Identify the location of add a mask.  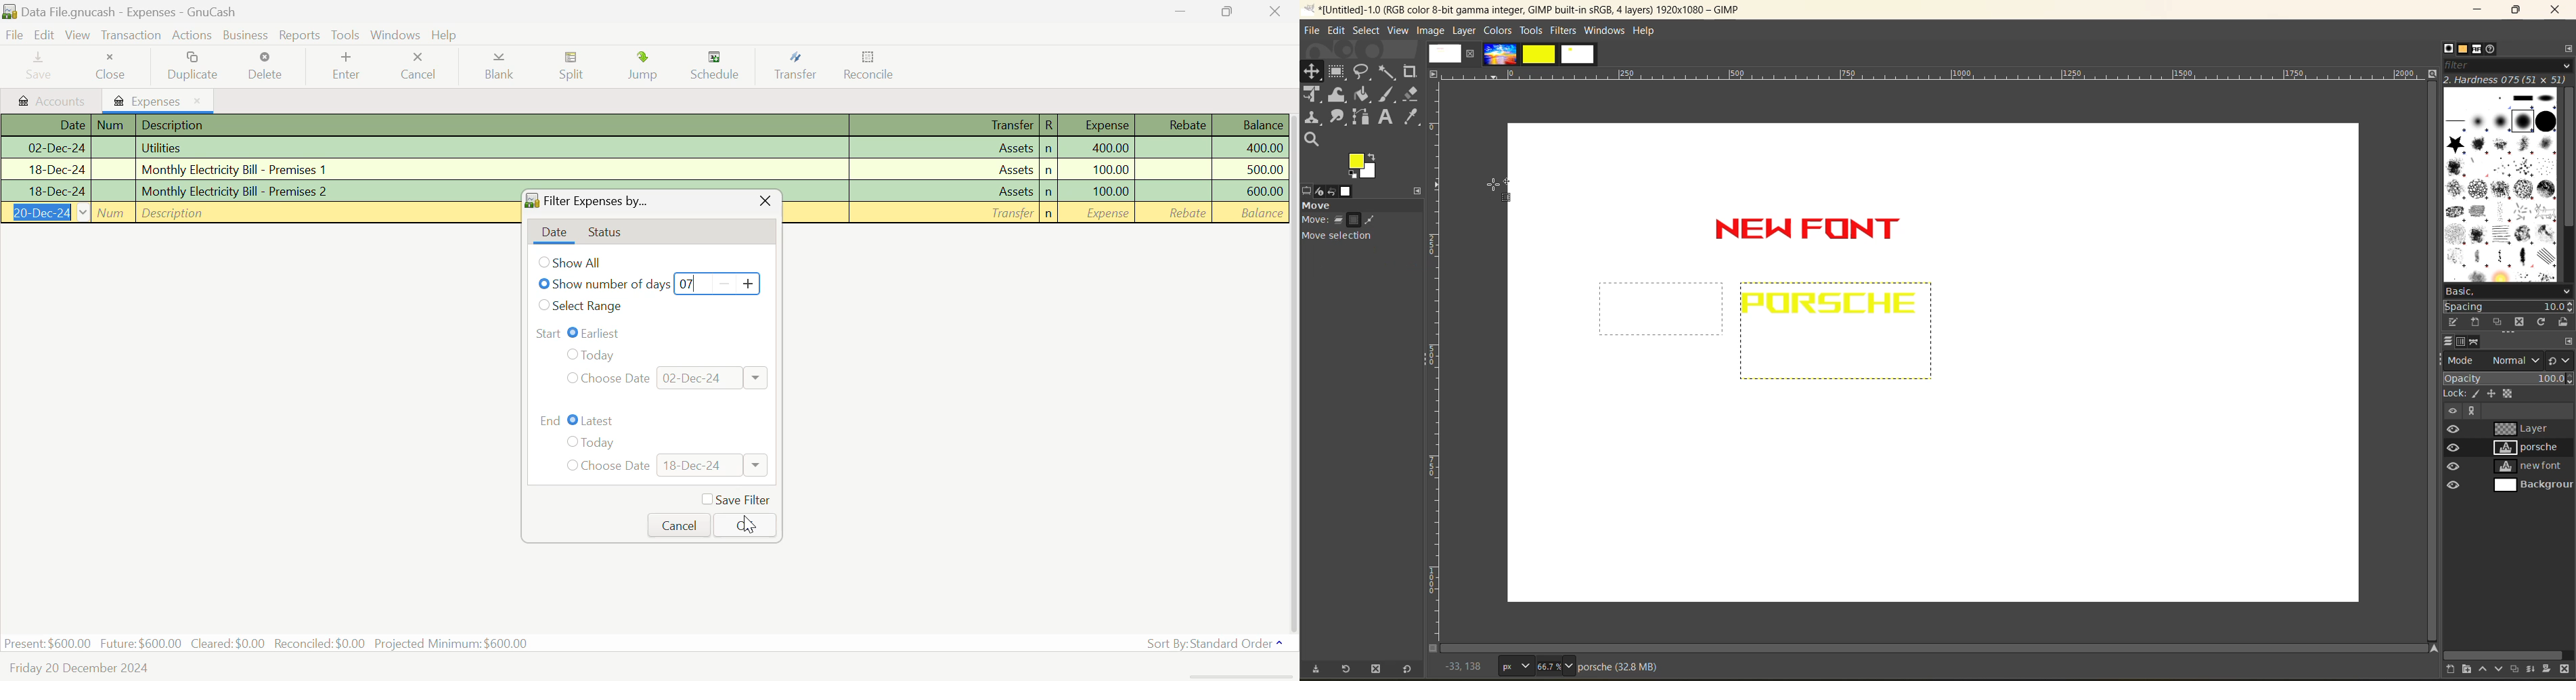
(2551, 668).